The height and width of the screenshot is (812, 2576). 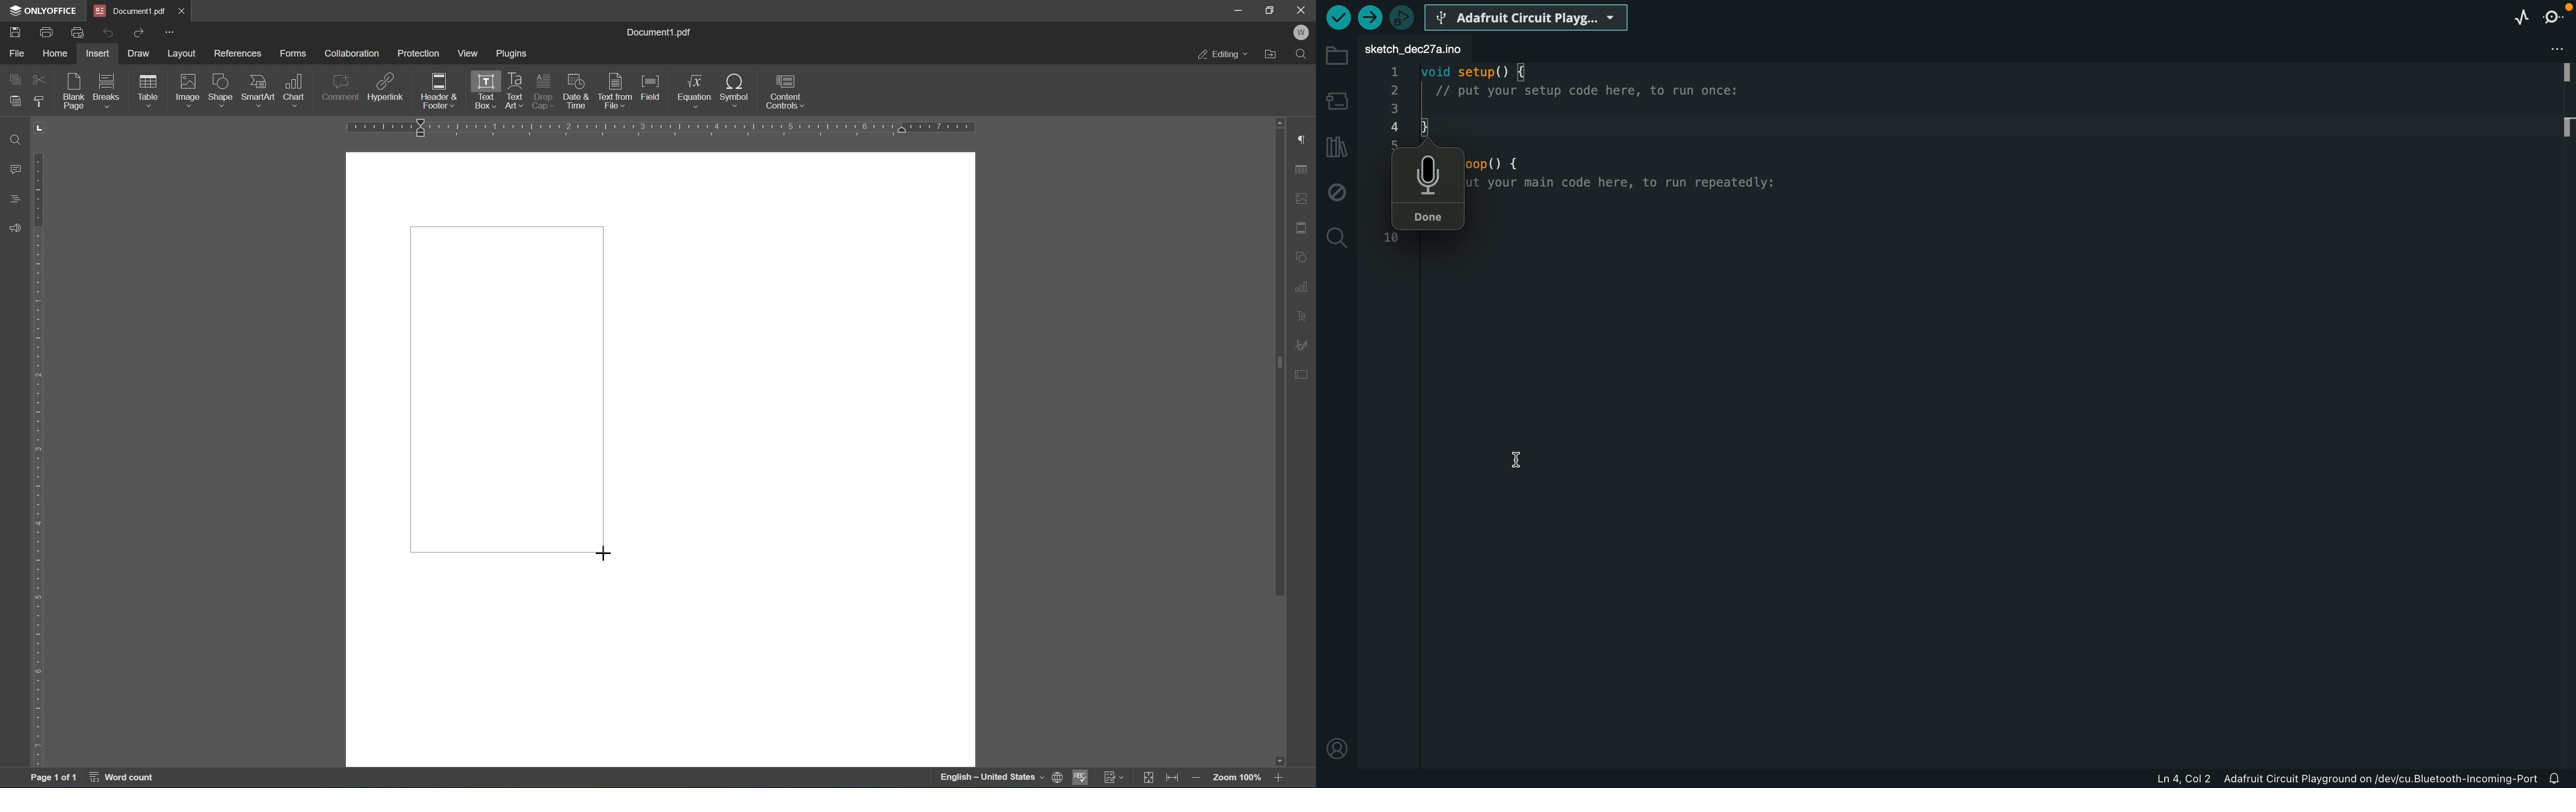 What do you see at coordinates (17, 141) in the screenshot?
I see `Find` at bounding box center [17, 141].